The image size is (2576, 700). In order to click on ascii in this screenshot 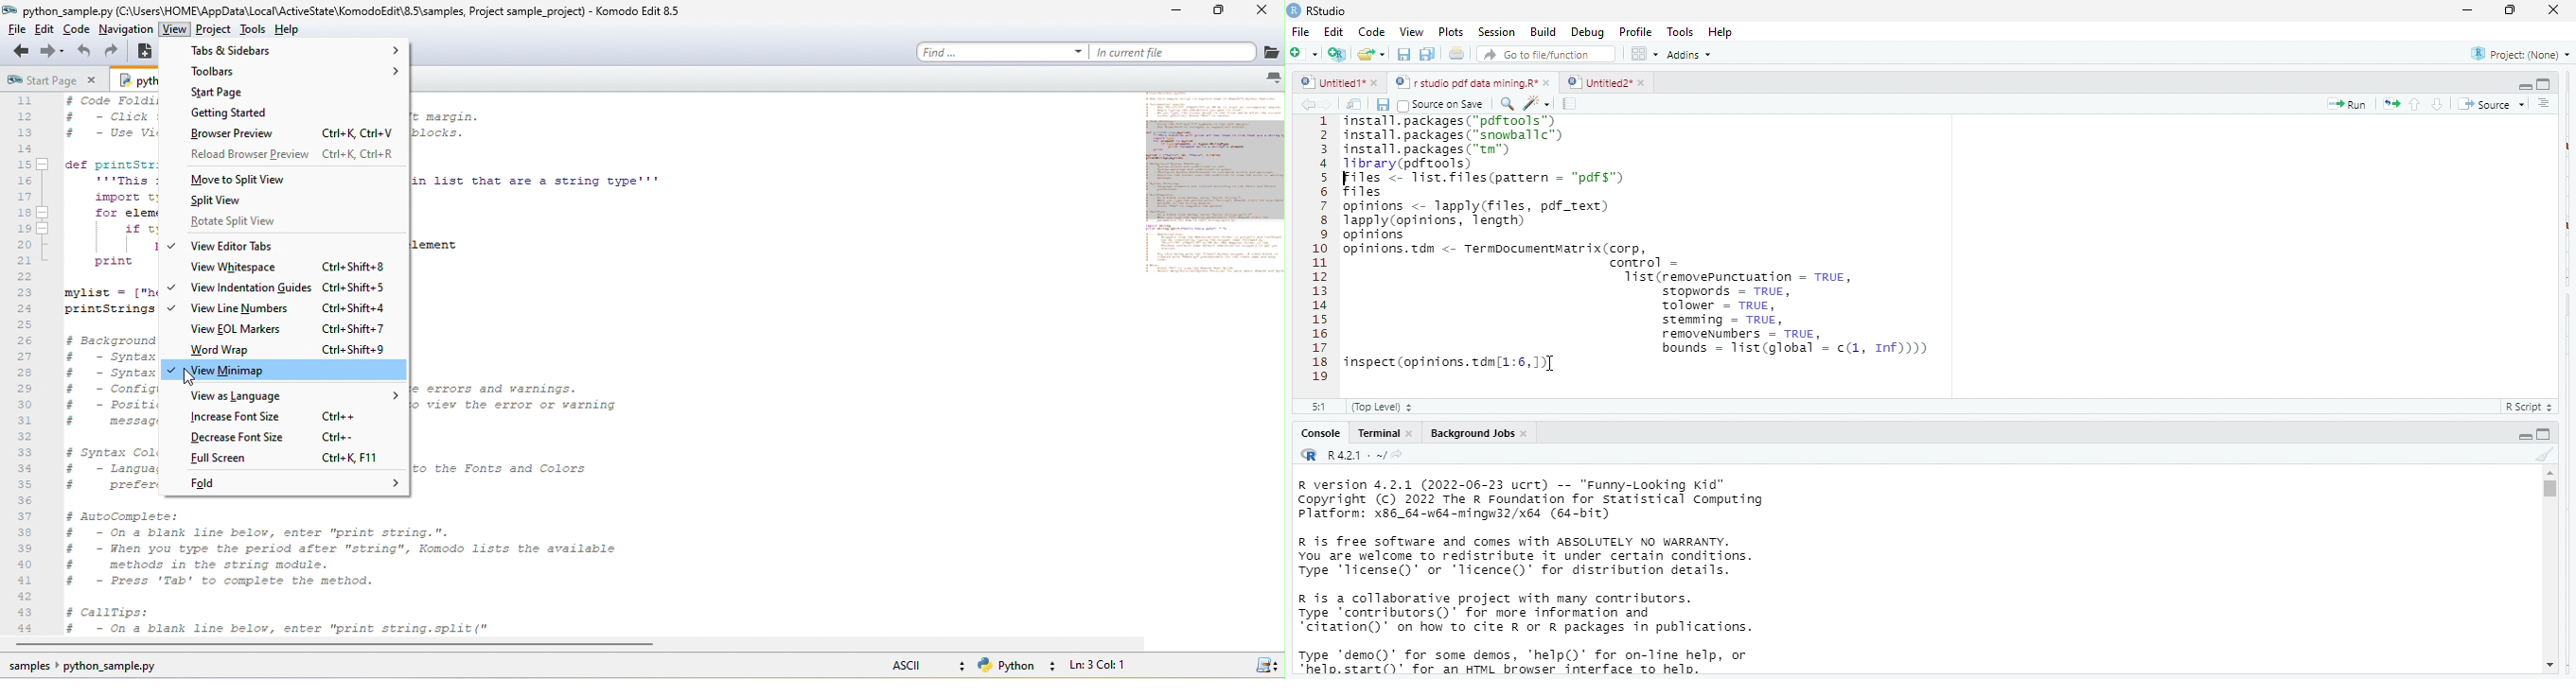, I will do `click(923, 664)`.